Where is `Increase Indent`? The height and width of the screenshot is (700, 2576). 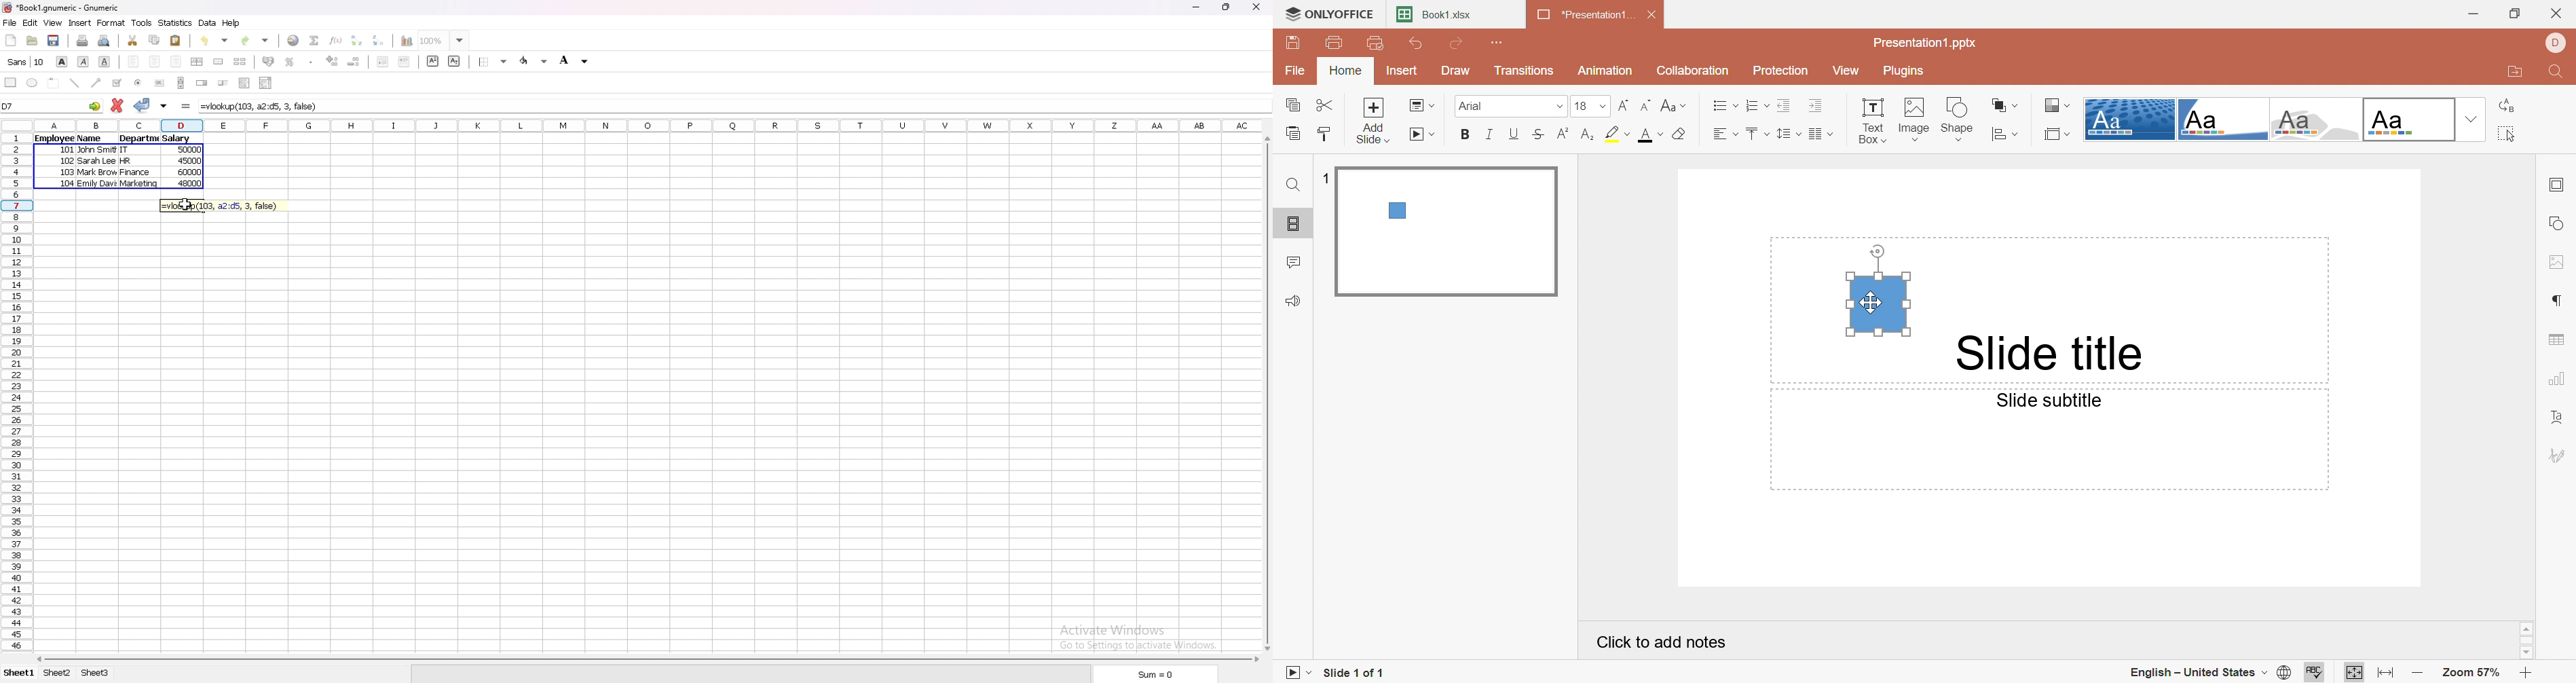 Increase Indent is located at coordinates (1816, 105).